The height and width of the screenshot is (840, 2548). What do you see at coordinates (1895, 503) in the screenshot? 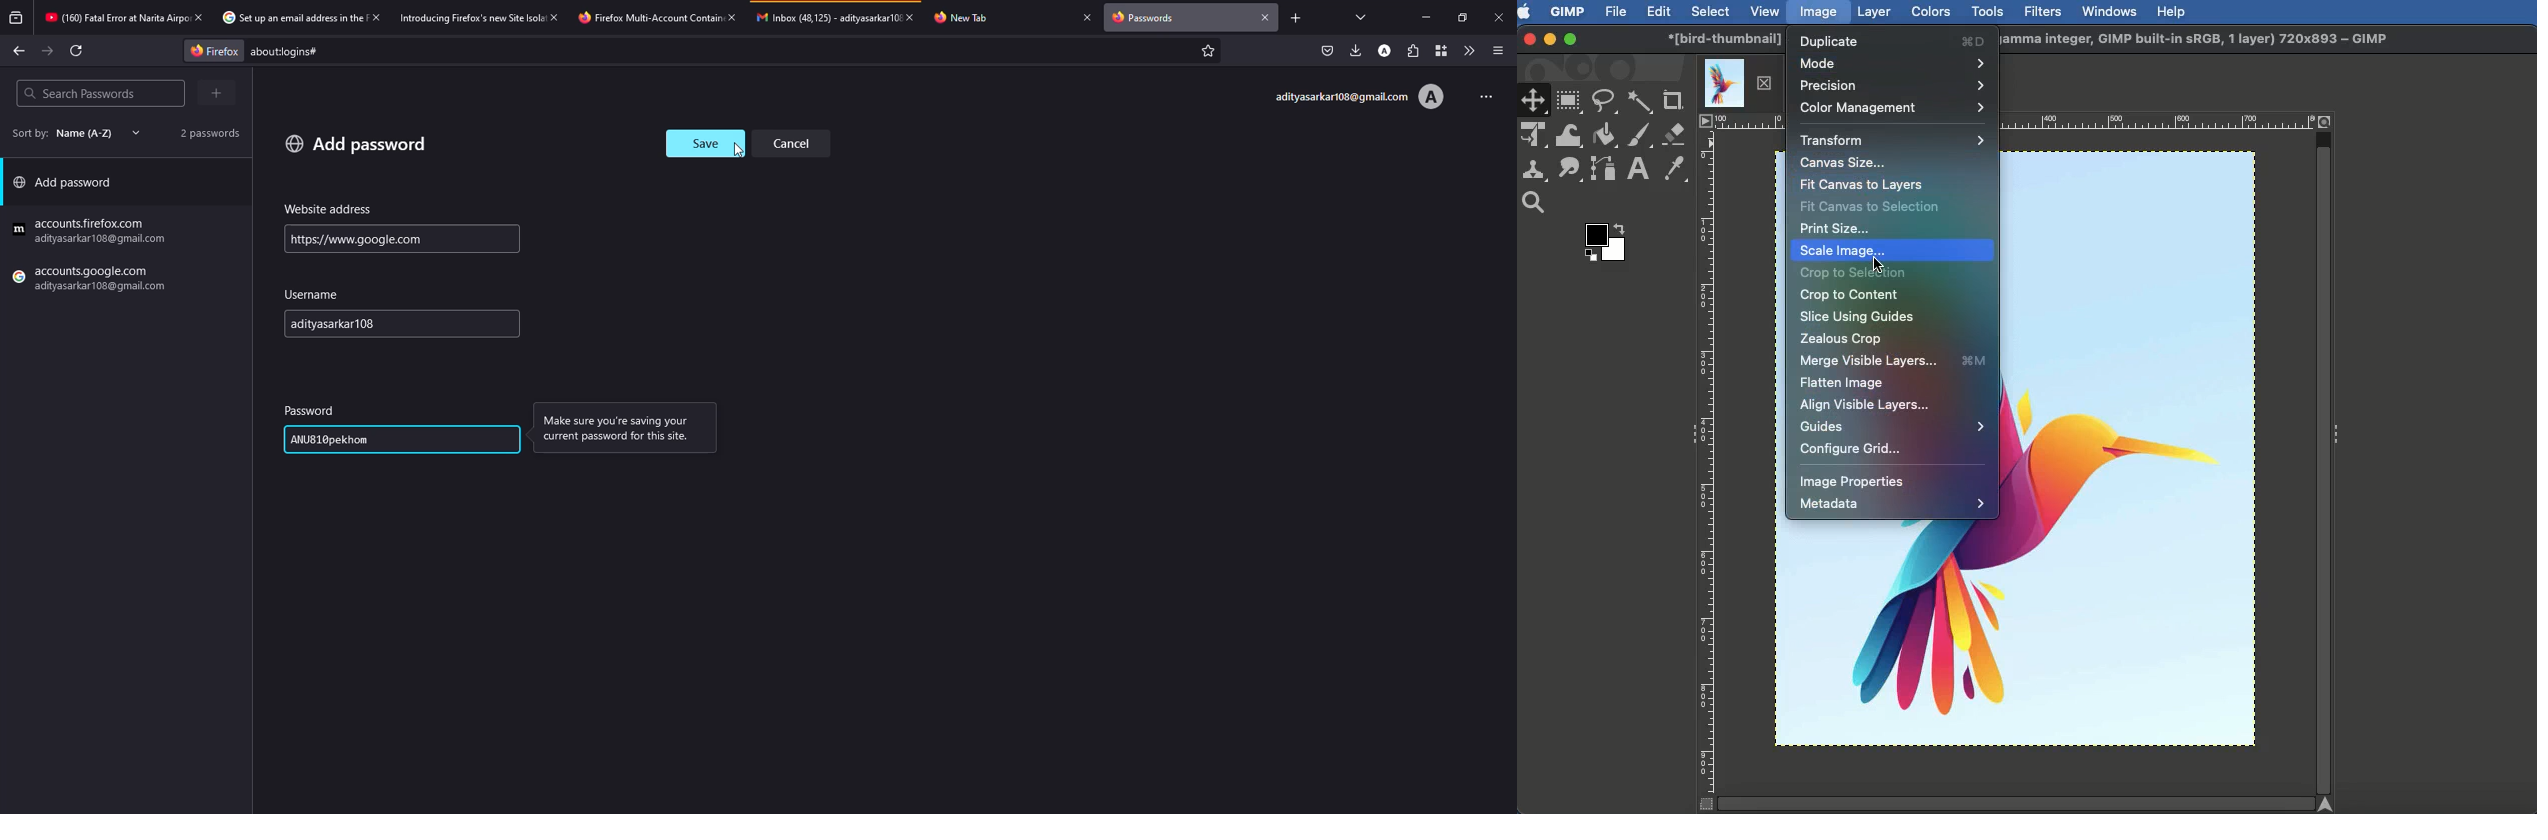
I see `Metadata` at bounding box center [1895, 503].